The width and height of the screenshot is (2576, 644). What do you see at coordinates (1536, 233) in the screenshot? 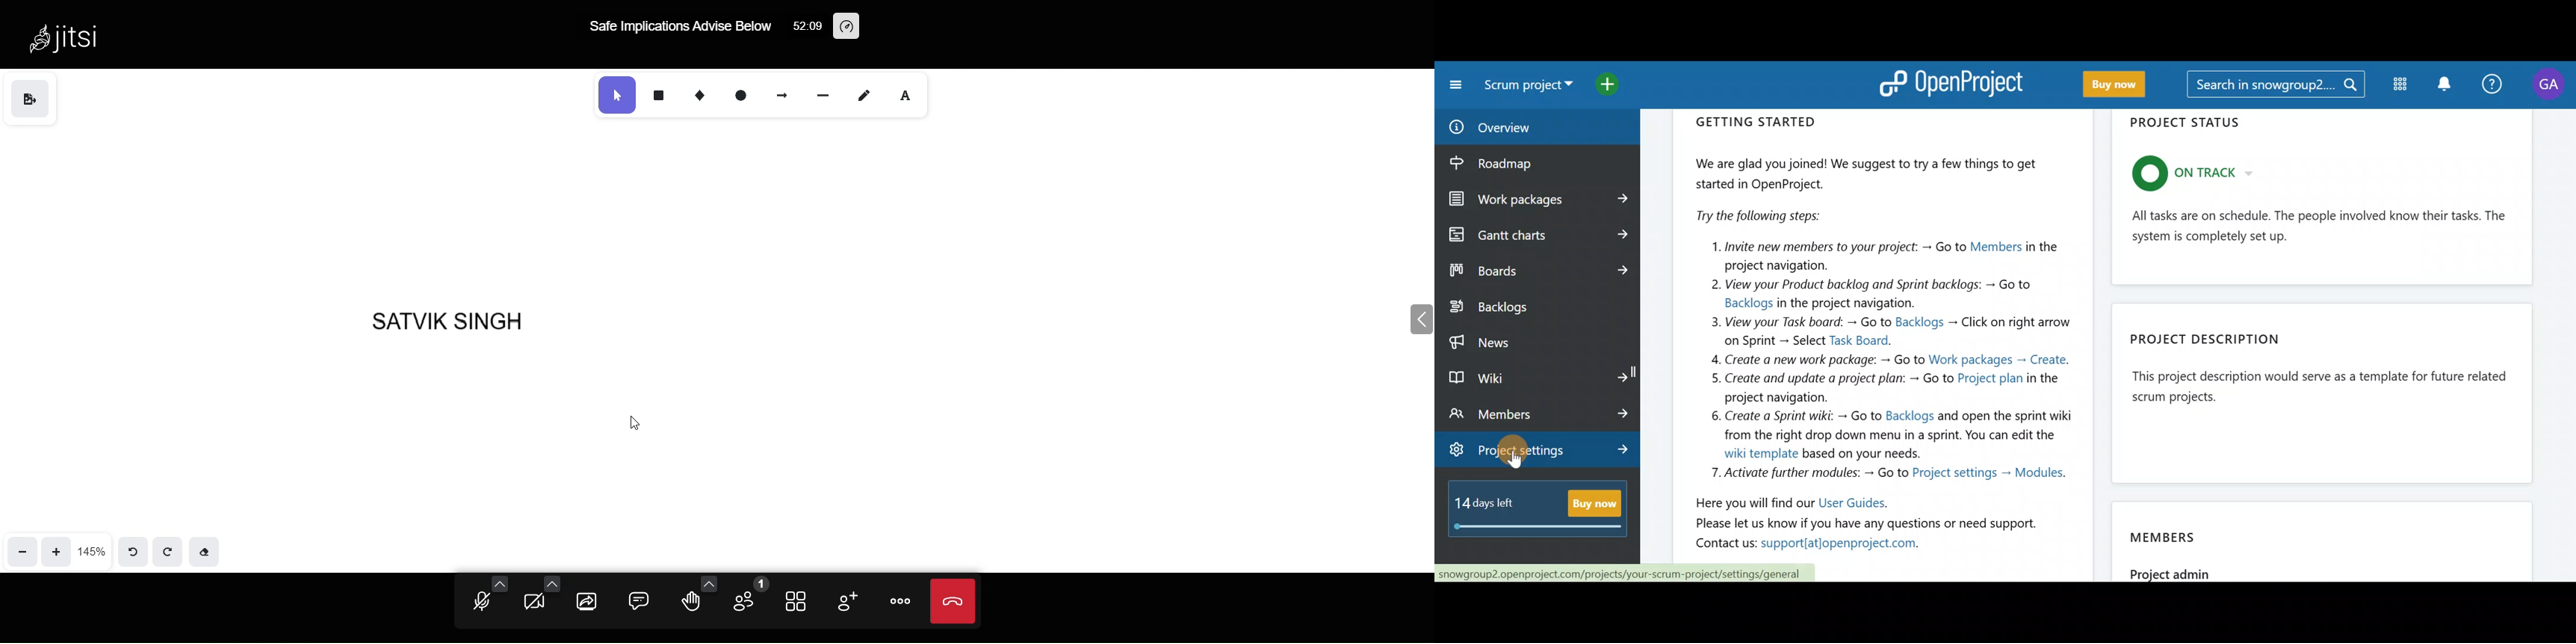
I see `Gantt charts` at bounding box center [1536, 233].